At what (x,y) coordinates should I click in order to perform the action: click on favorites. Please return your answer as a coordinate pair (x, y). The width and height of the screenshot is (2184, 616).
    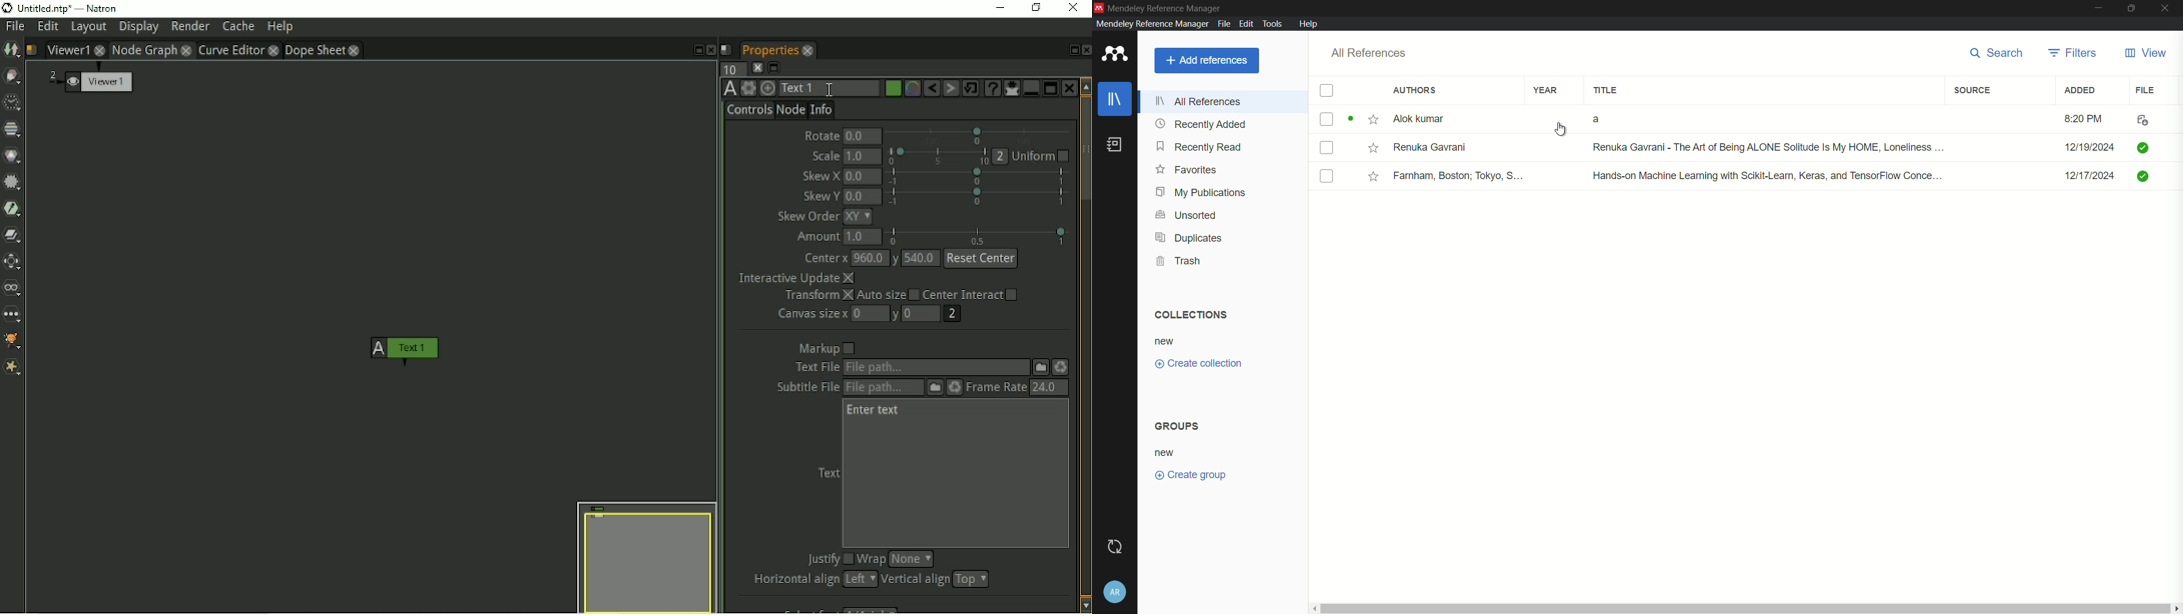
    Looking at the image, I should click on (1186, 169).